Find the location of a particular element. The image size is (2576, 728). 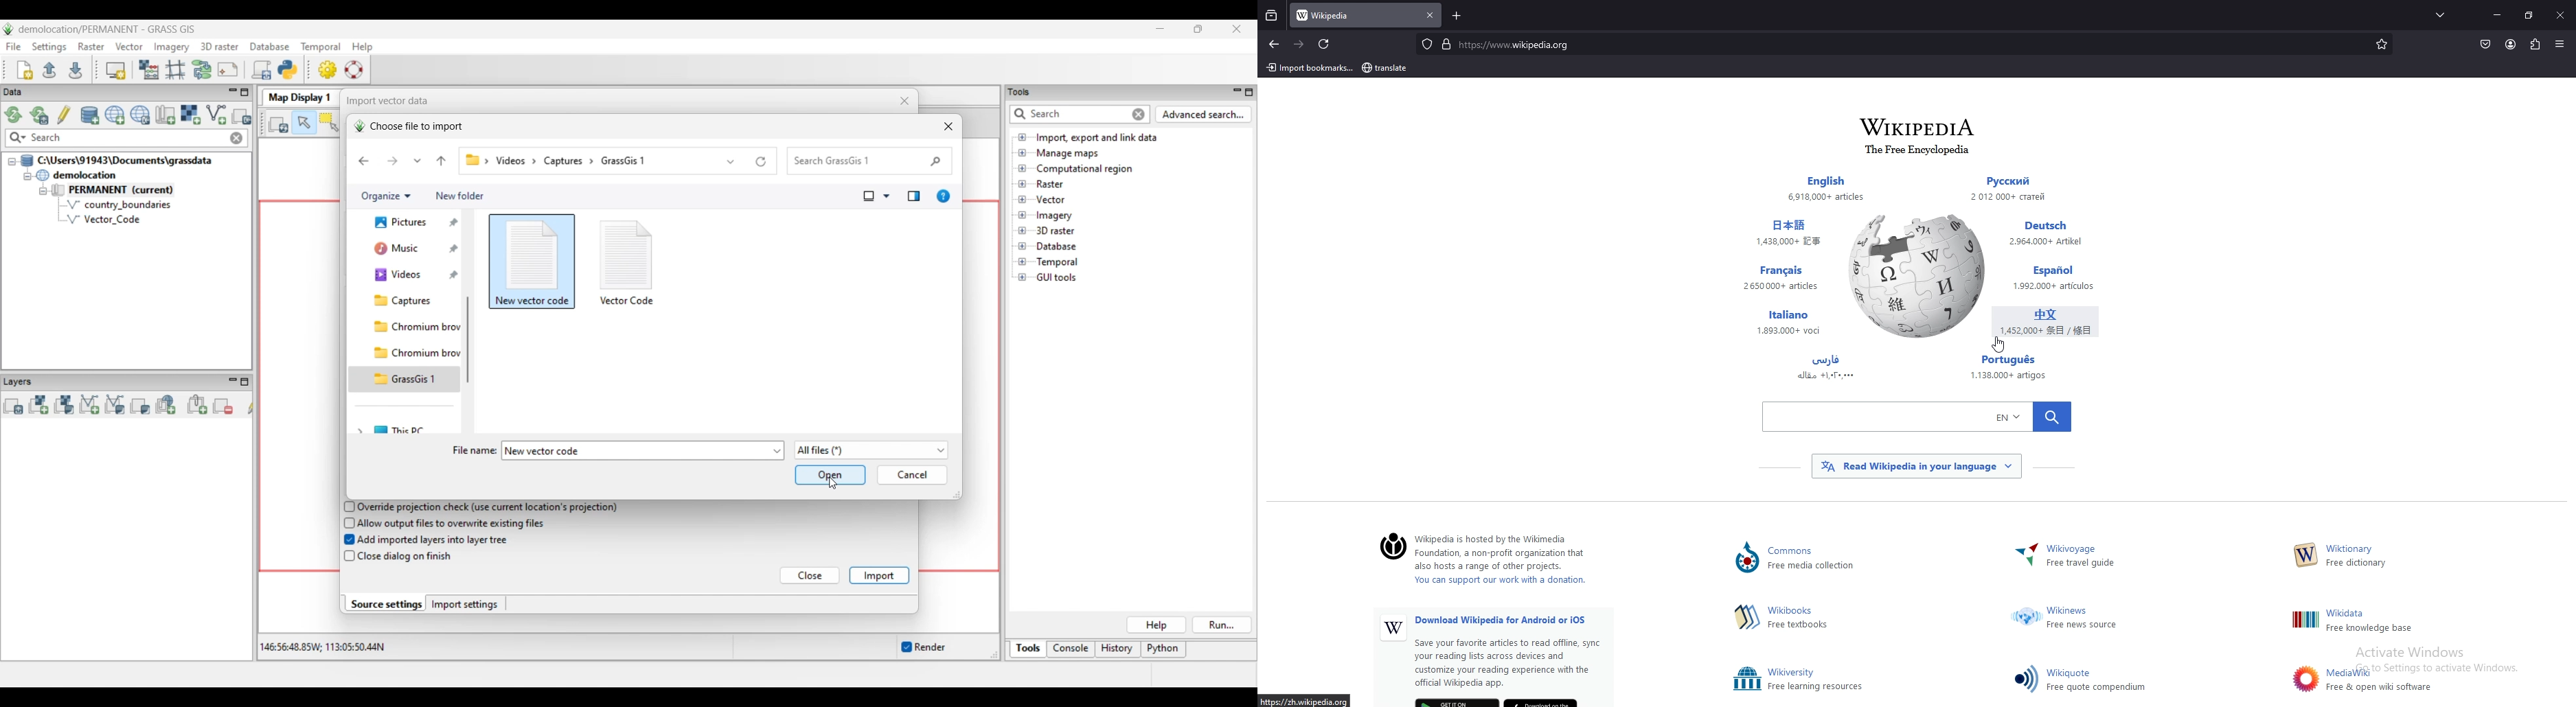

 is located at coordinates (2060, 280).